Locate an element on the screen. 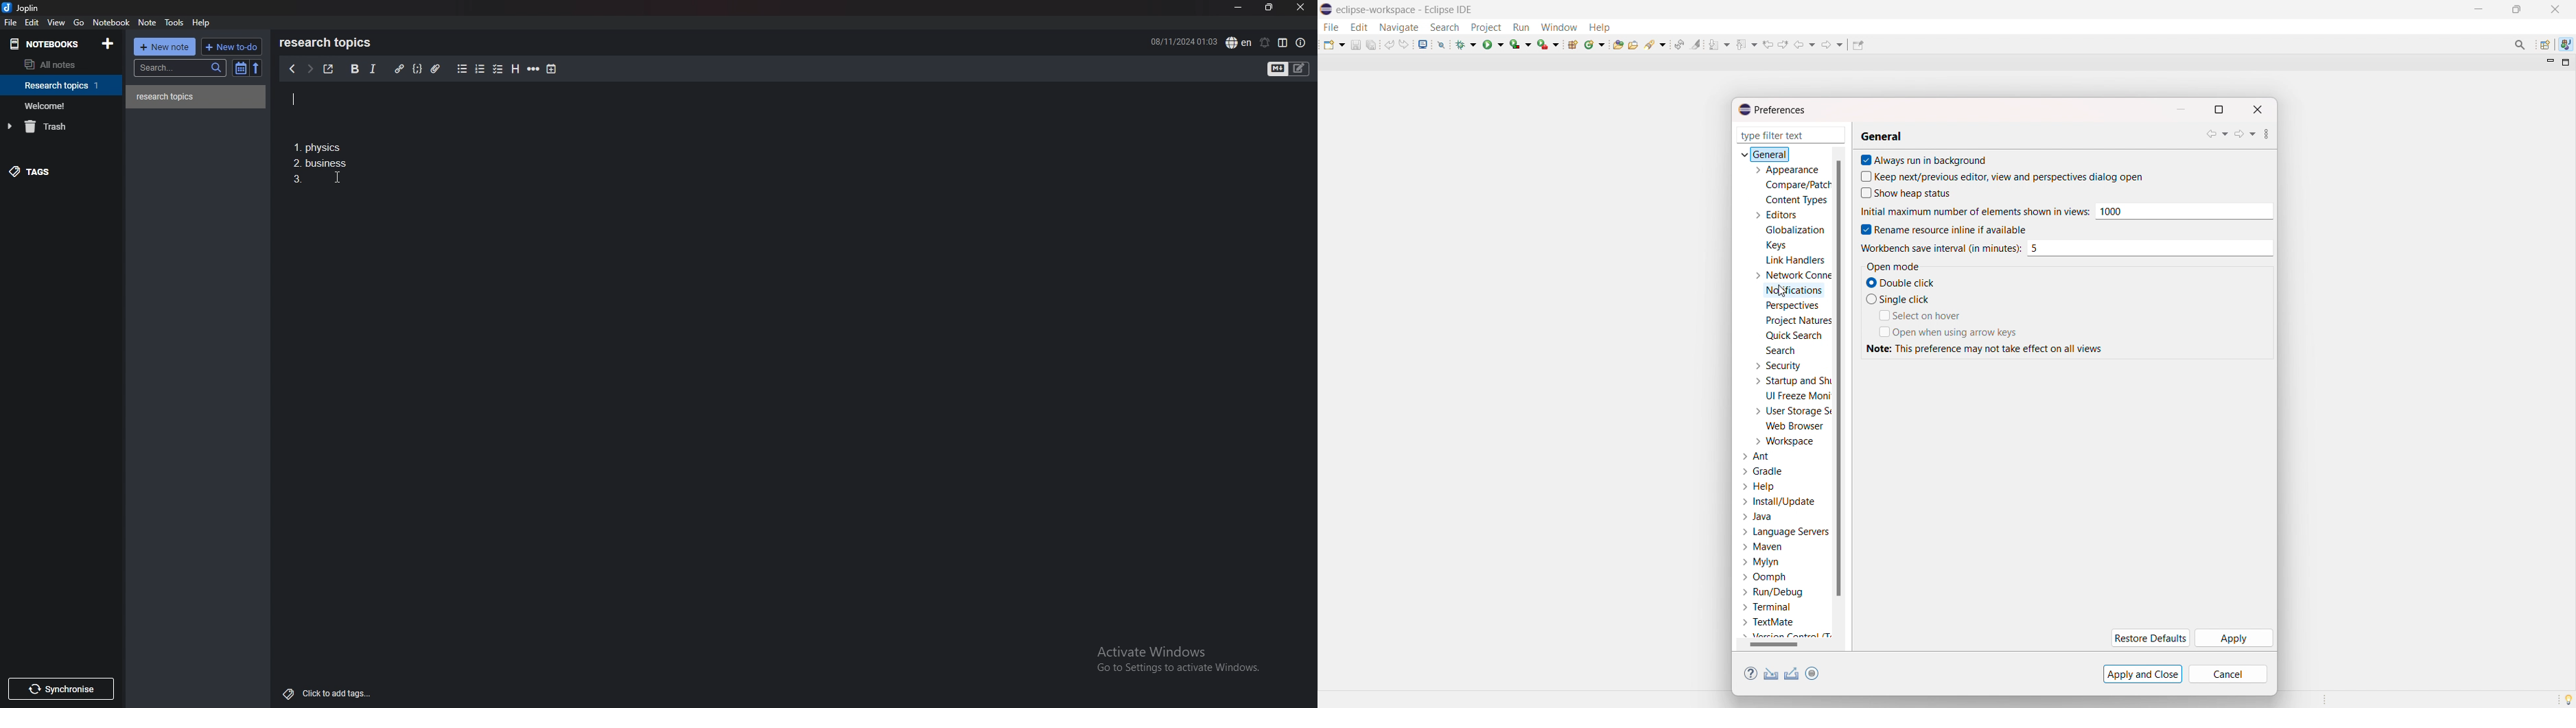 Image resolution: width=2576 pixels, height=728 pixels. toggle editor is located at coordinates (1289, 69).